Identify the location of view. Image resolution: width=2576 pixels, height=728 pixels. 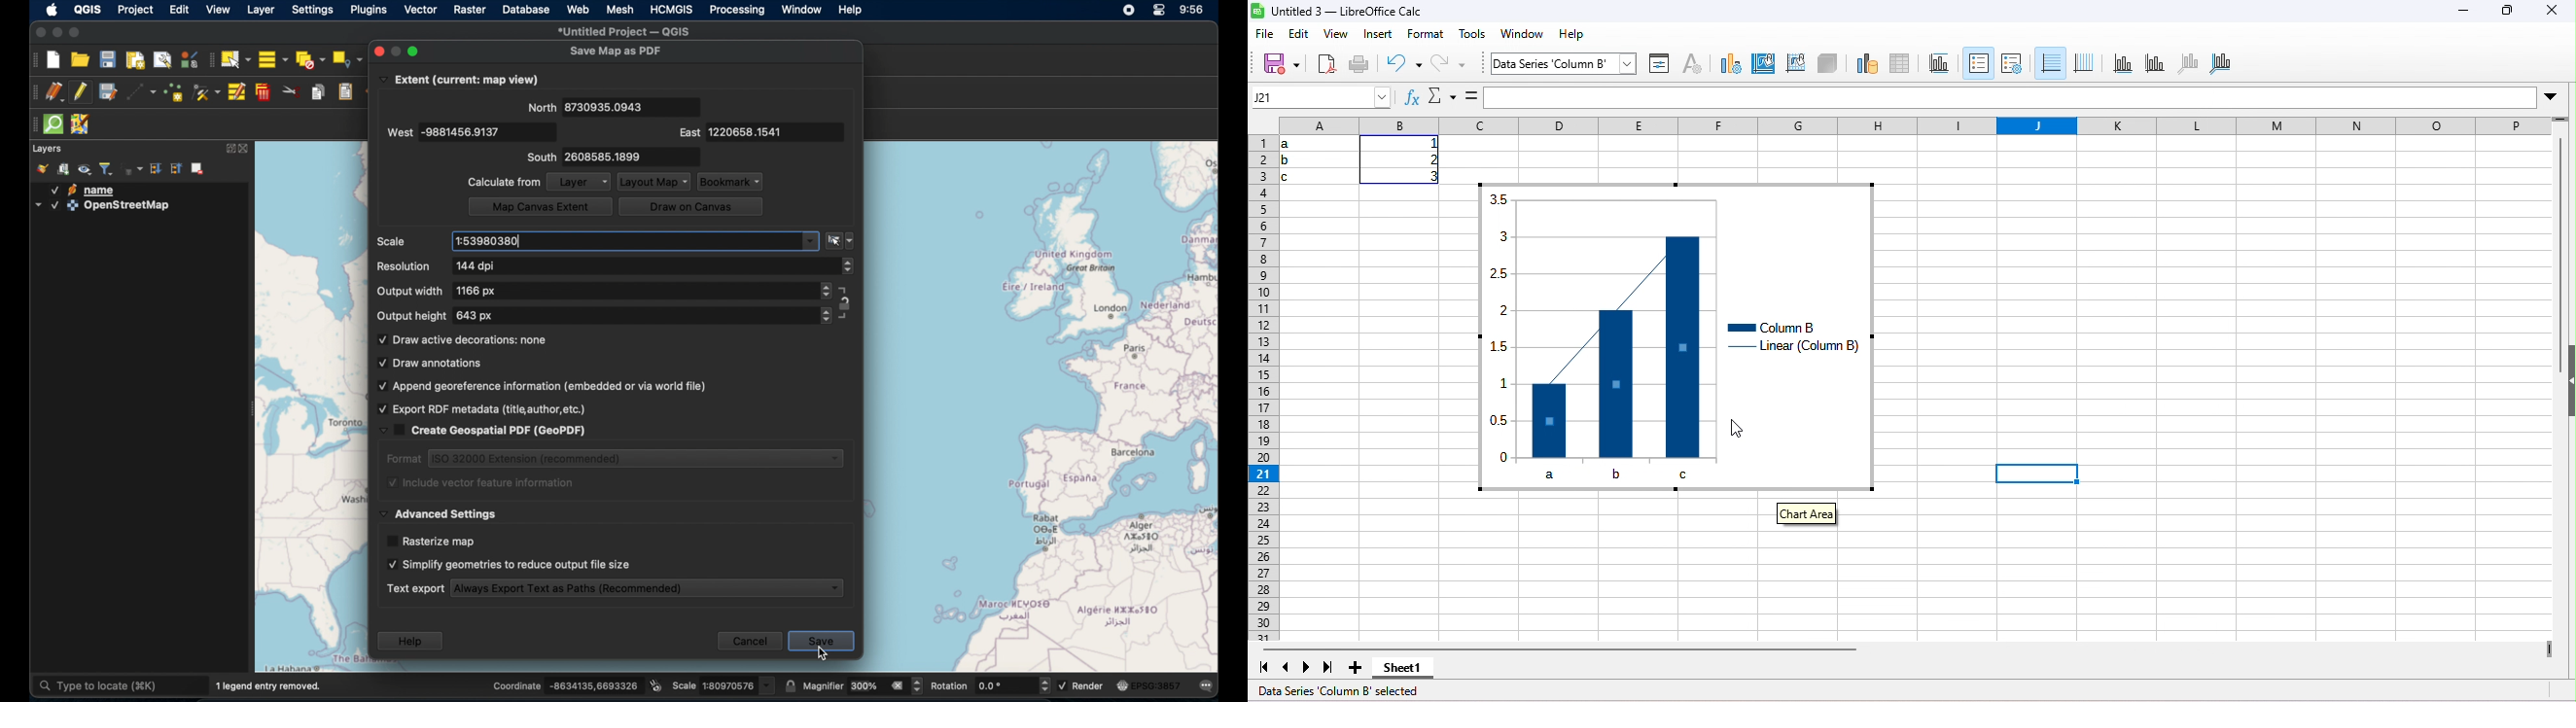
(1339, 33).